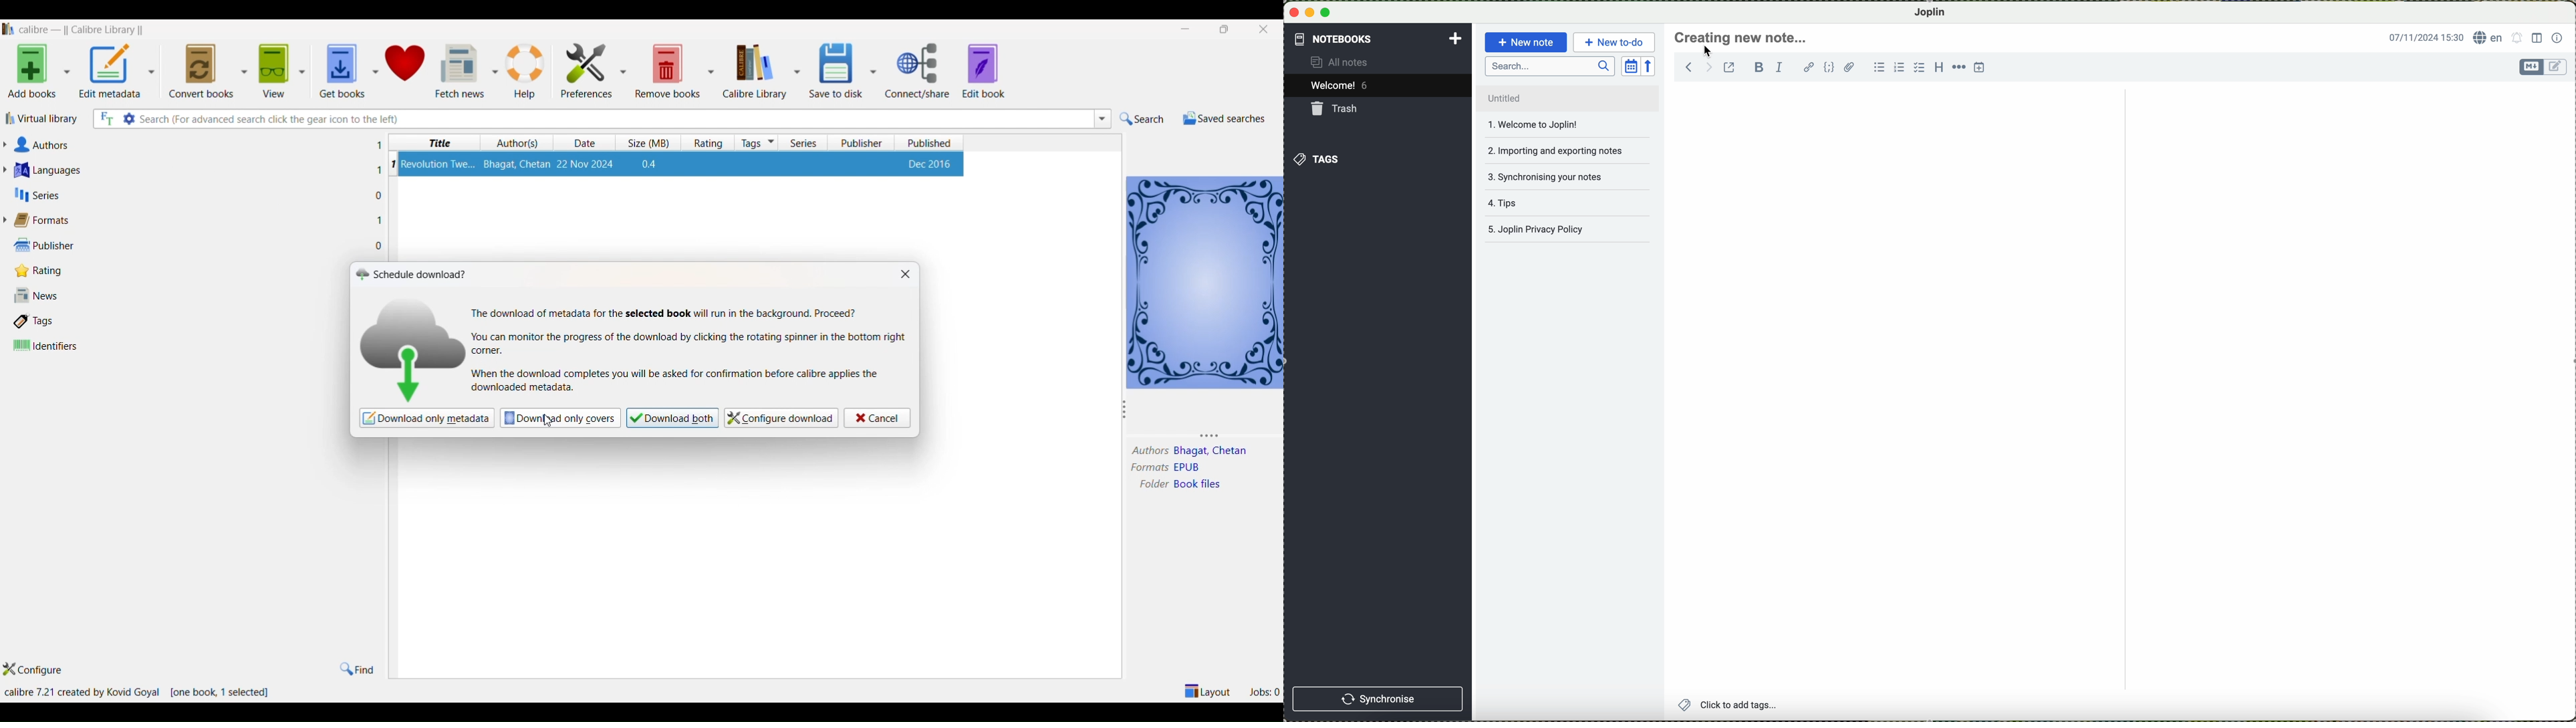 Image resolution: width=2576 pixels, height=728 pixels. I want to click on date and hour, so click(2423, 36).